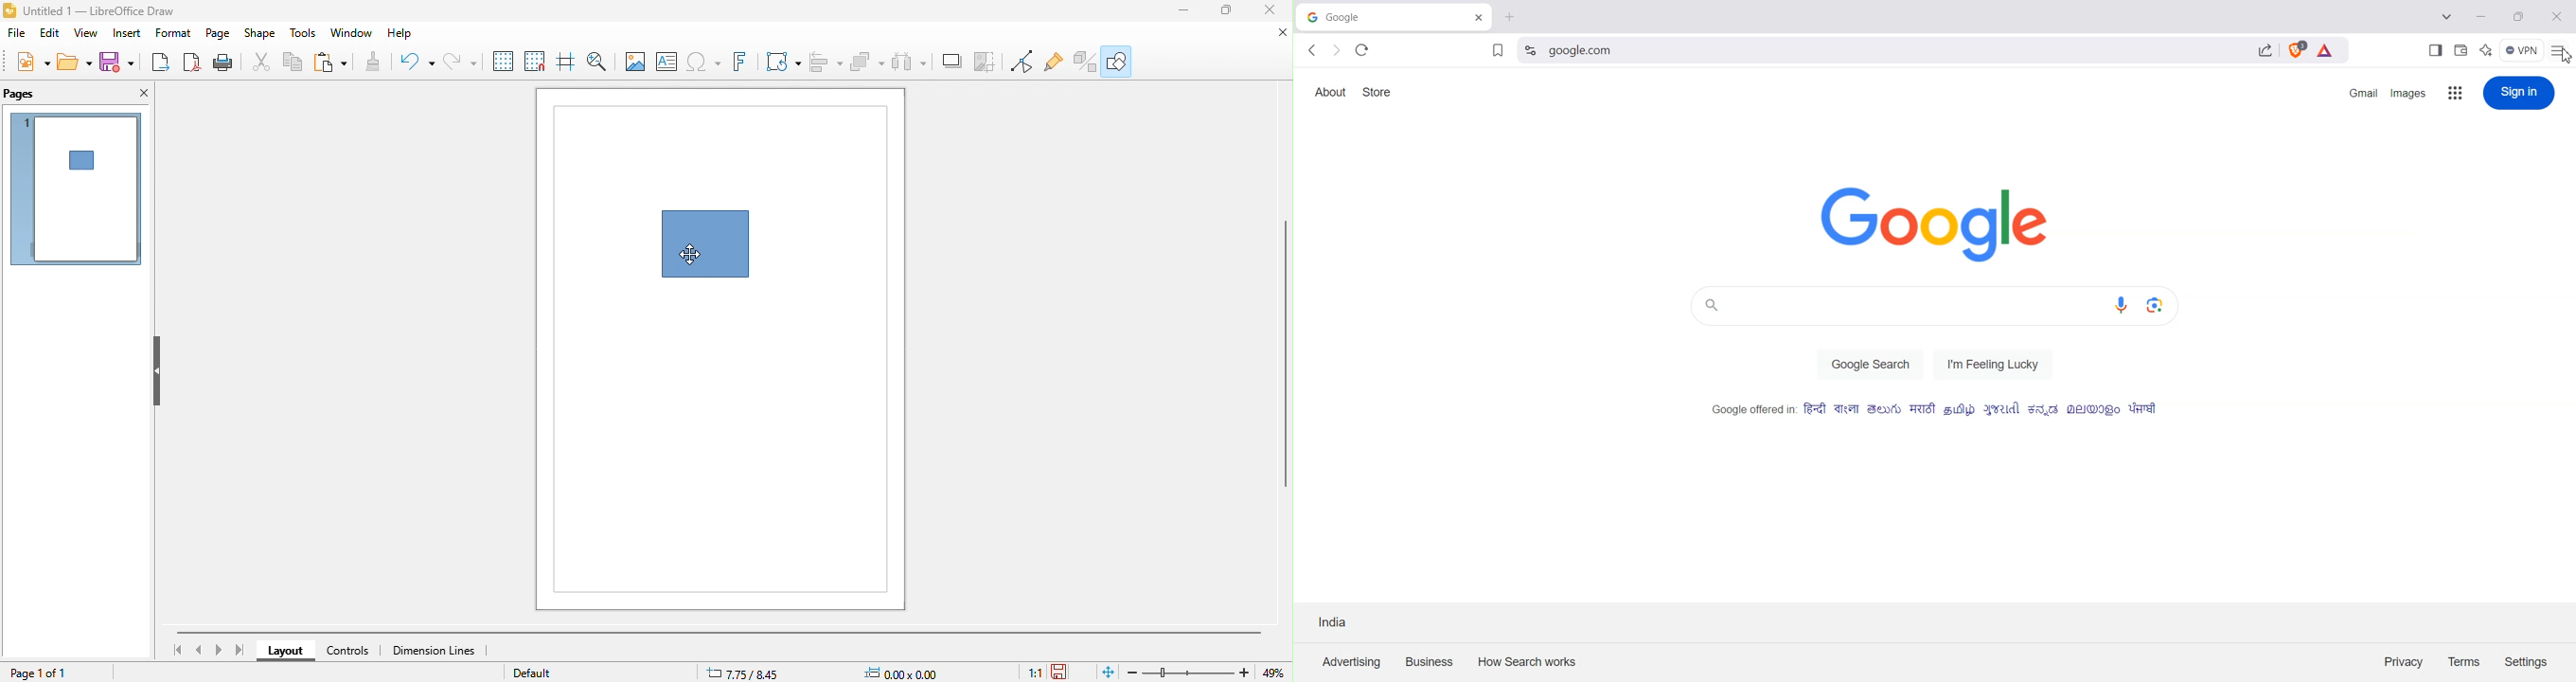  What do you see at coordinates (544, 672) in the screenshot?
I see `default` at bounding box center [544, 672].